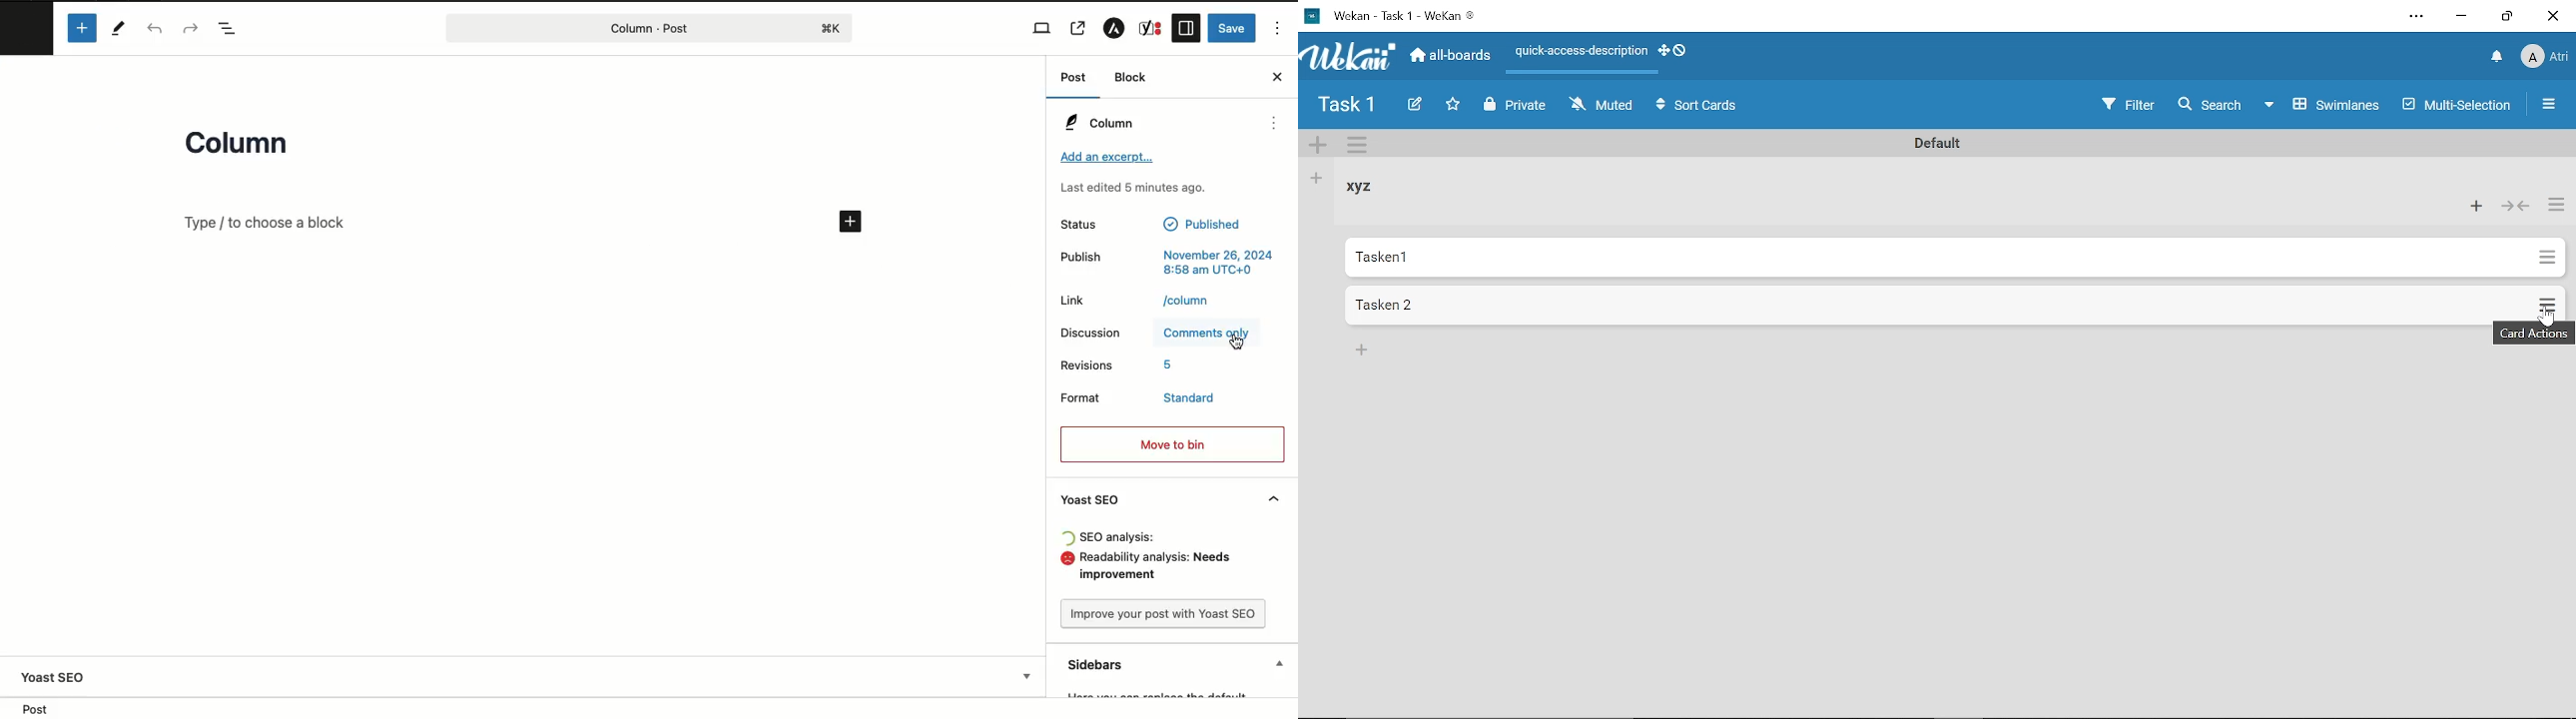 The width and height of the screenshot is (2576, 728). What do you see at coordinates (1100, 121) in the screenshot?
I see `Column` at bounding box center [1100, 121].